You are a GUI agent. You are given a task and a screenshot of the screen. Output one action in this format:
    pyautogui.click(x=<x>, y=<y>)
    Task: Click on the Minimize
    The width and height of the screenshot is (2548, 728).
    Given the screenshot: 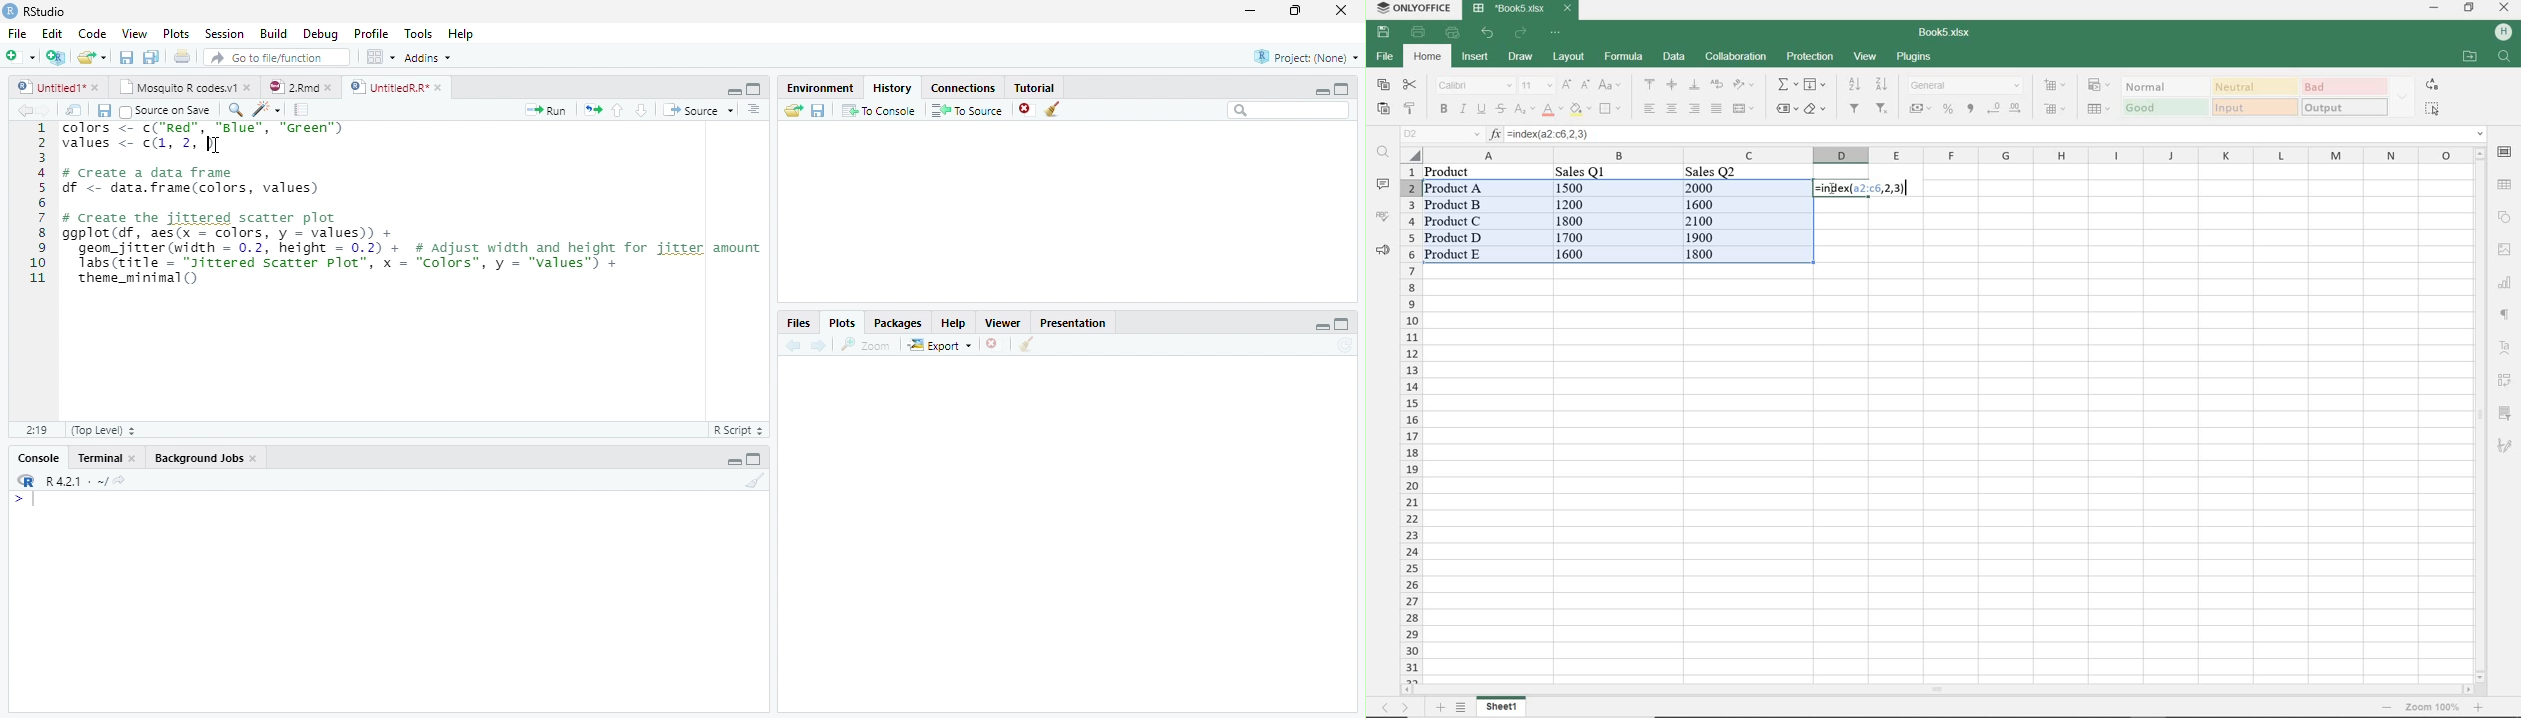 What is the action you would take?
    pyautogui.click(x=1321, y=91)
    